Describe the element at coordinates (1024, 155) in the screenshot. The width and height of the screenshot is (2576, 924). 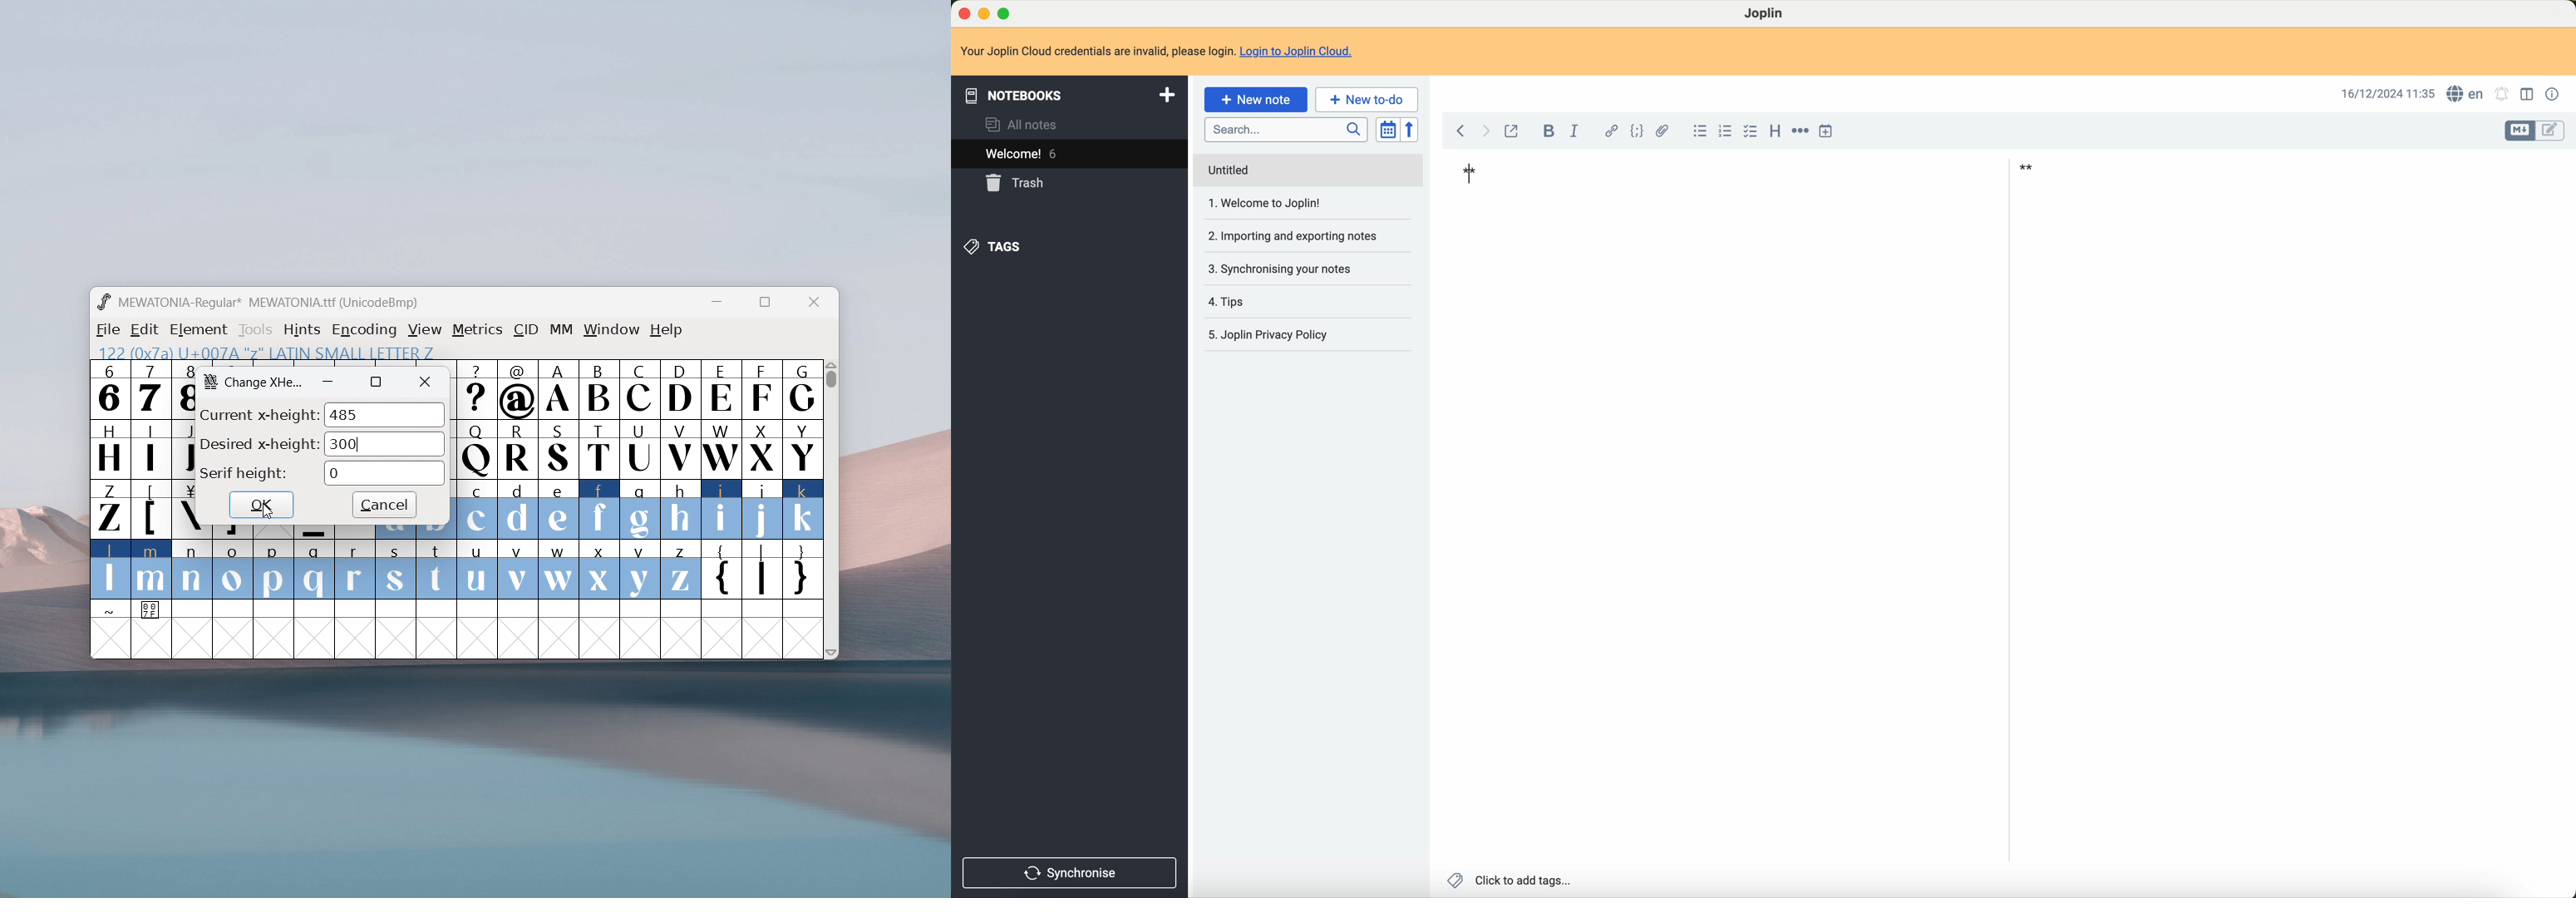
I see `welcome` at that location.